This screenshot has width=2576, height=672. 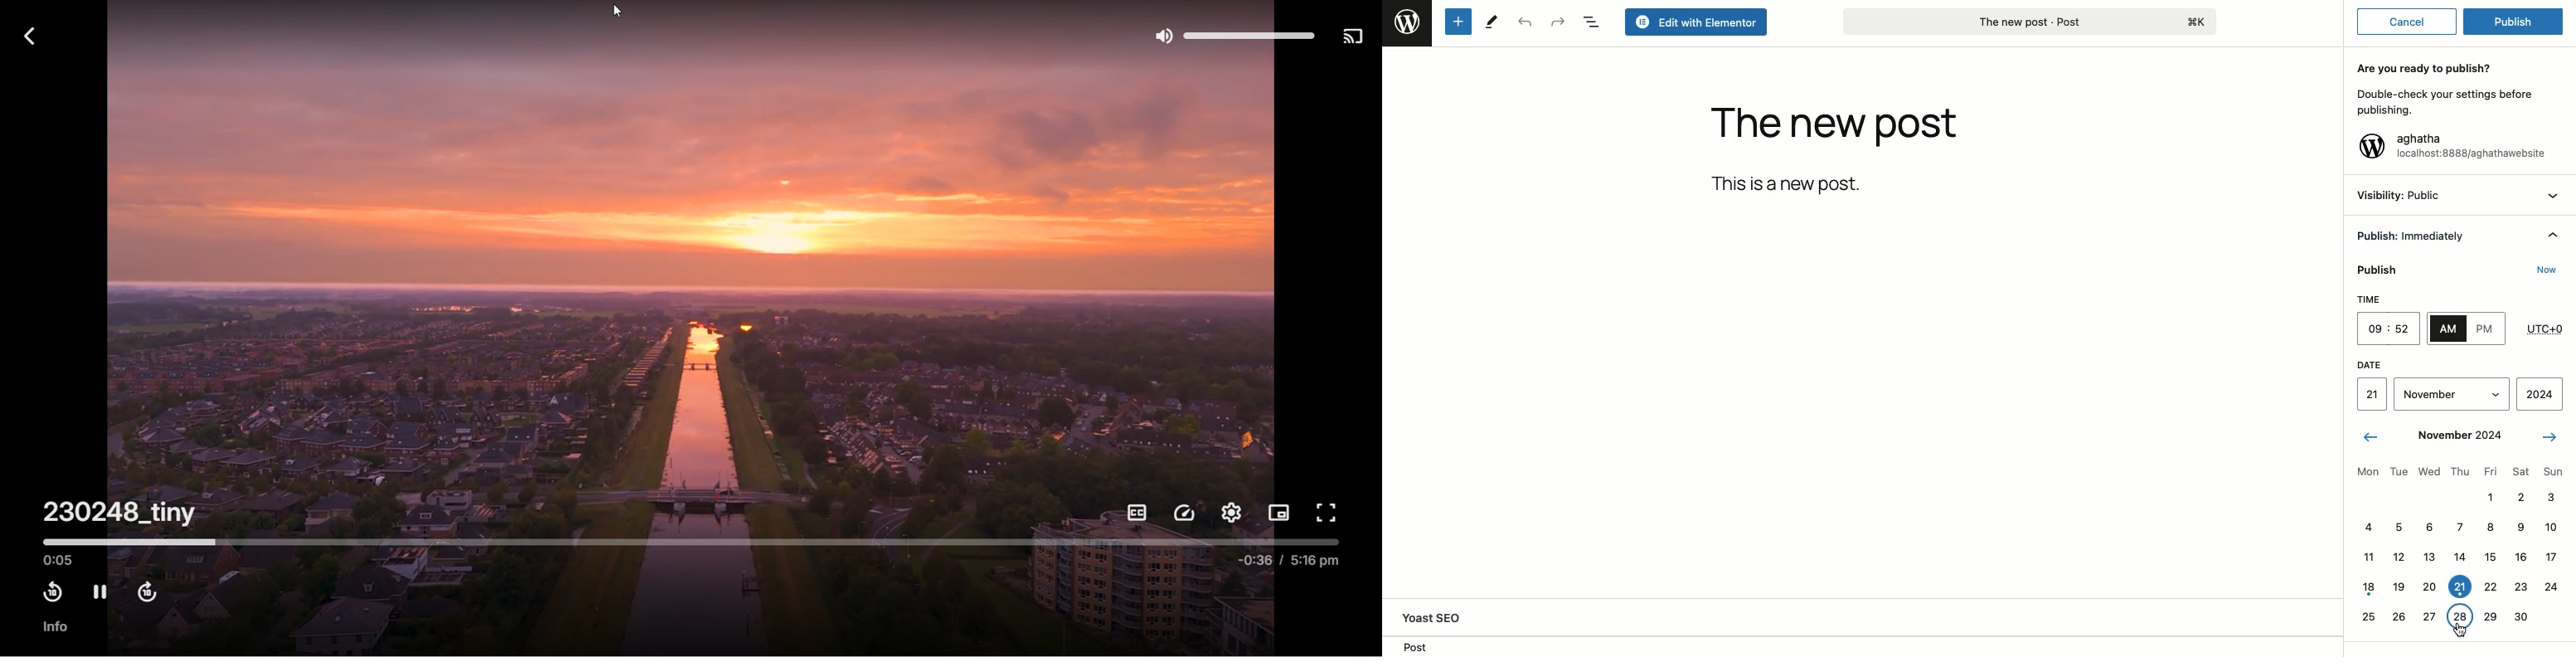 What do you see at coordinates (1696, 22) in the screenshot?
I see `Edit with elementor` at bounding box center [1696, 22].